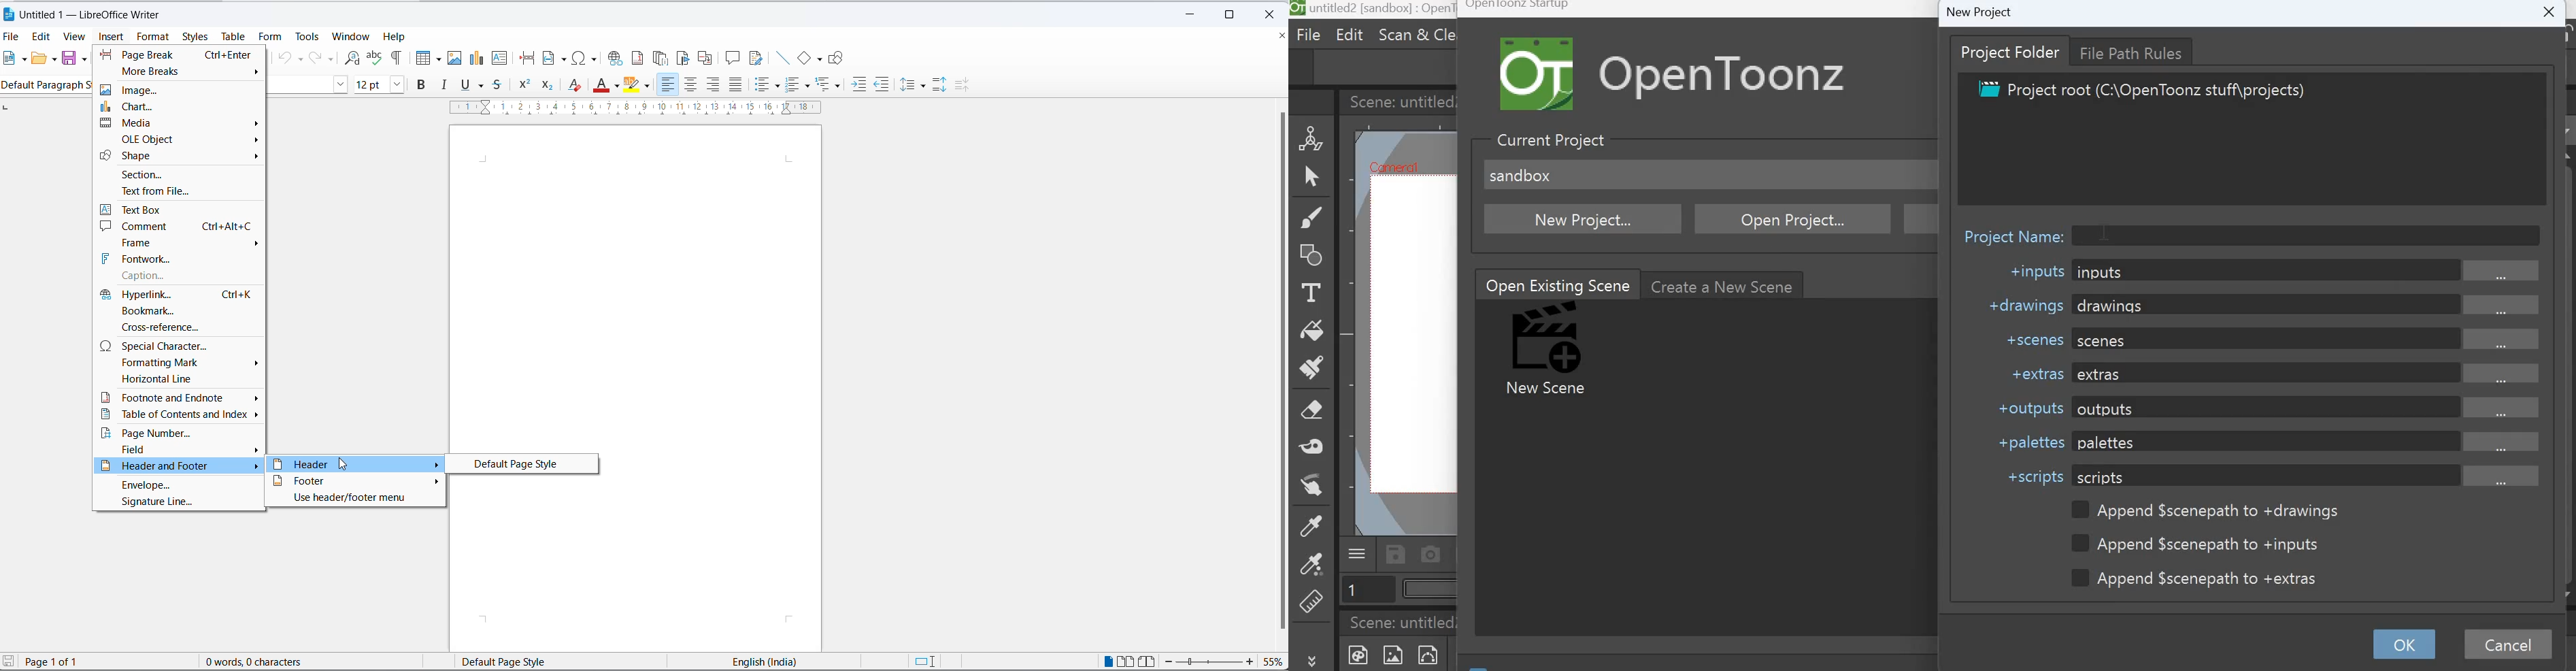 This screenshot has width=2576, height=672. Describe the element at coordinates (616, 58) in the screenshot. I see `insert hyperlink` at that location.